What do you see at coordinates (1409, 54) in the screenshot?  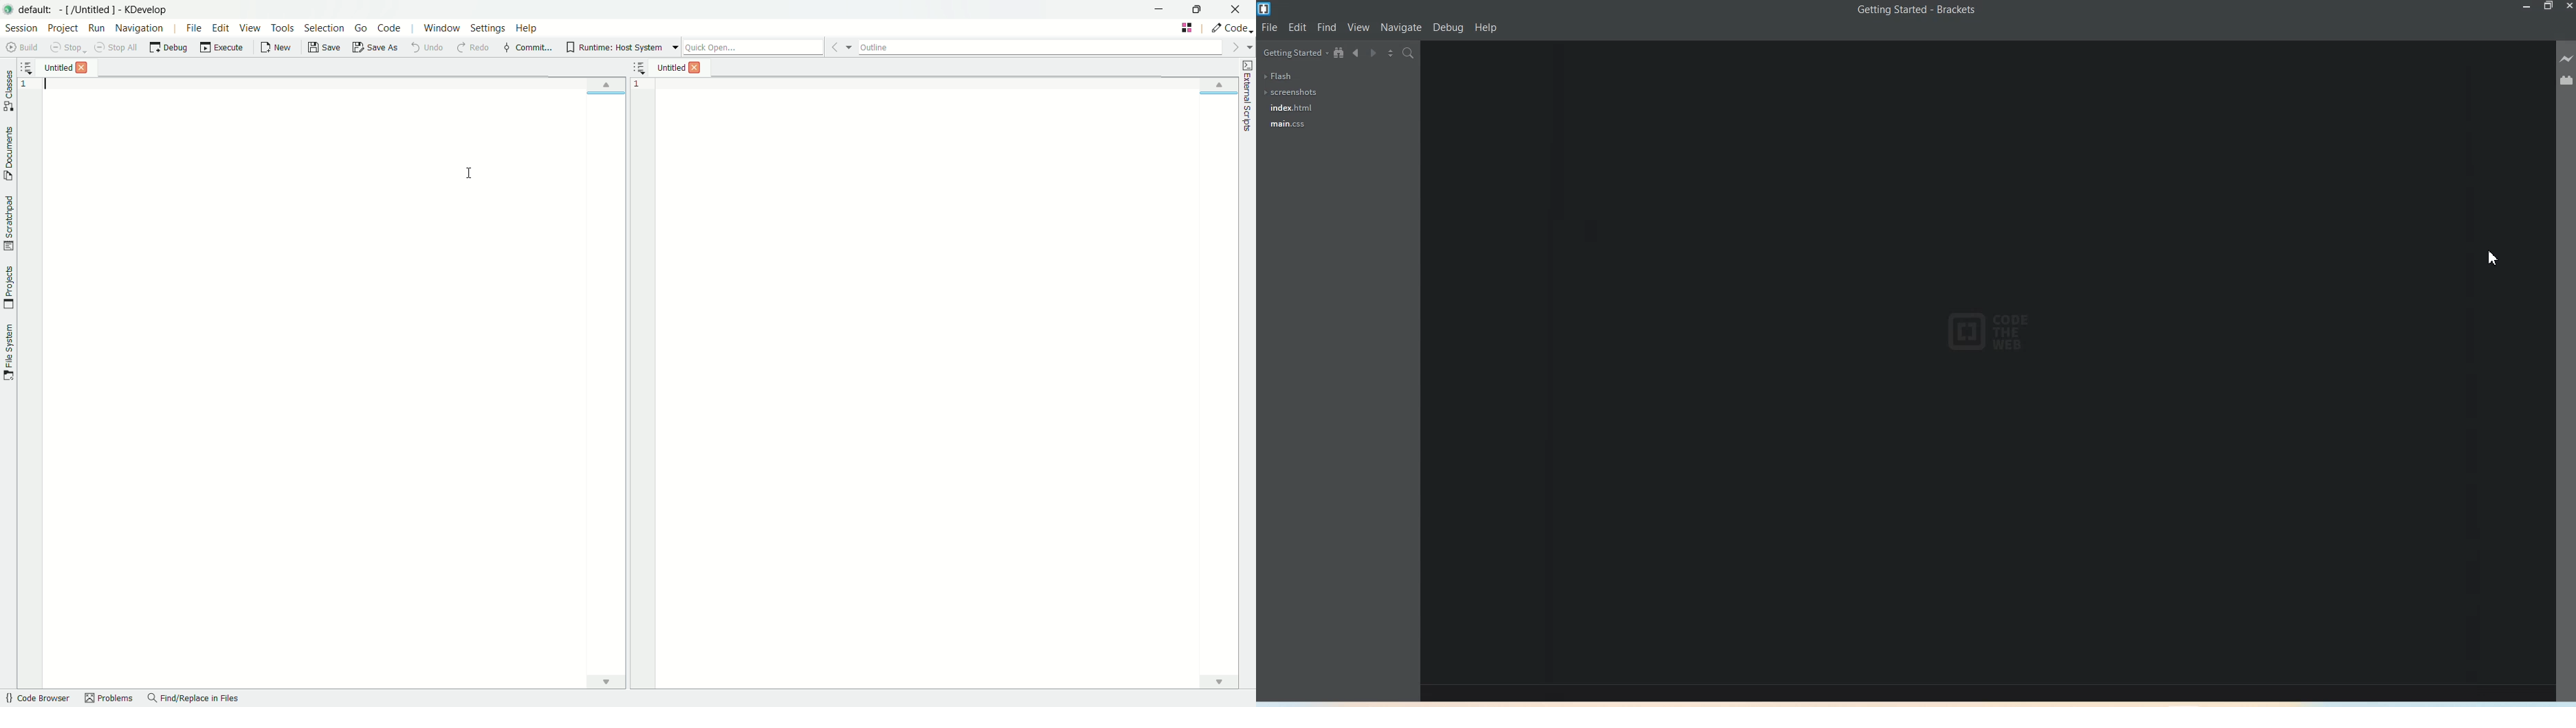 I see `Find in files` at bounding box center [1409, 54].